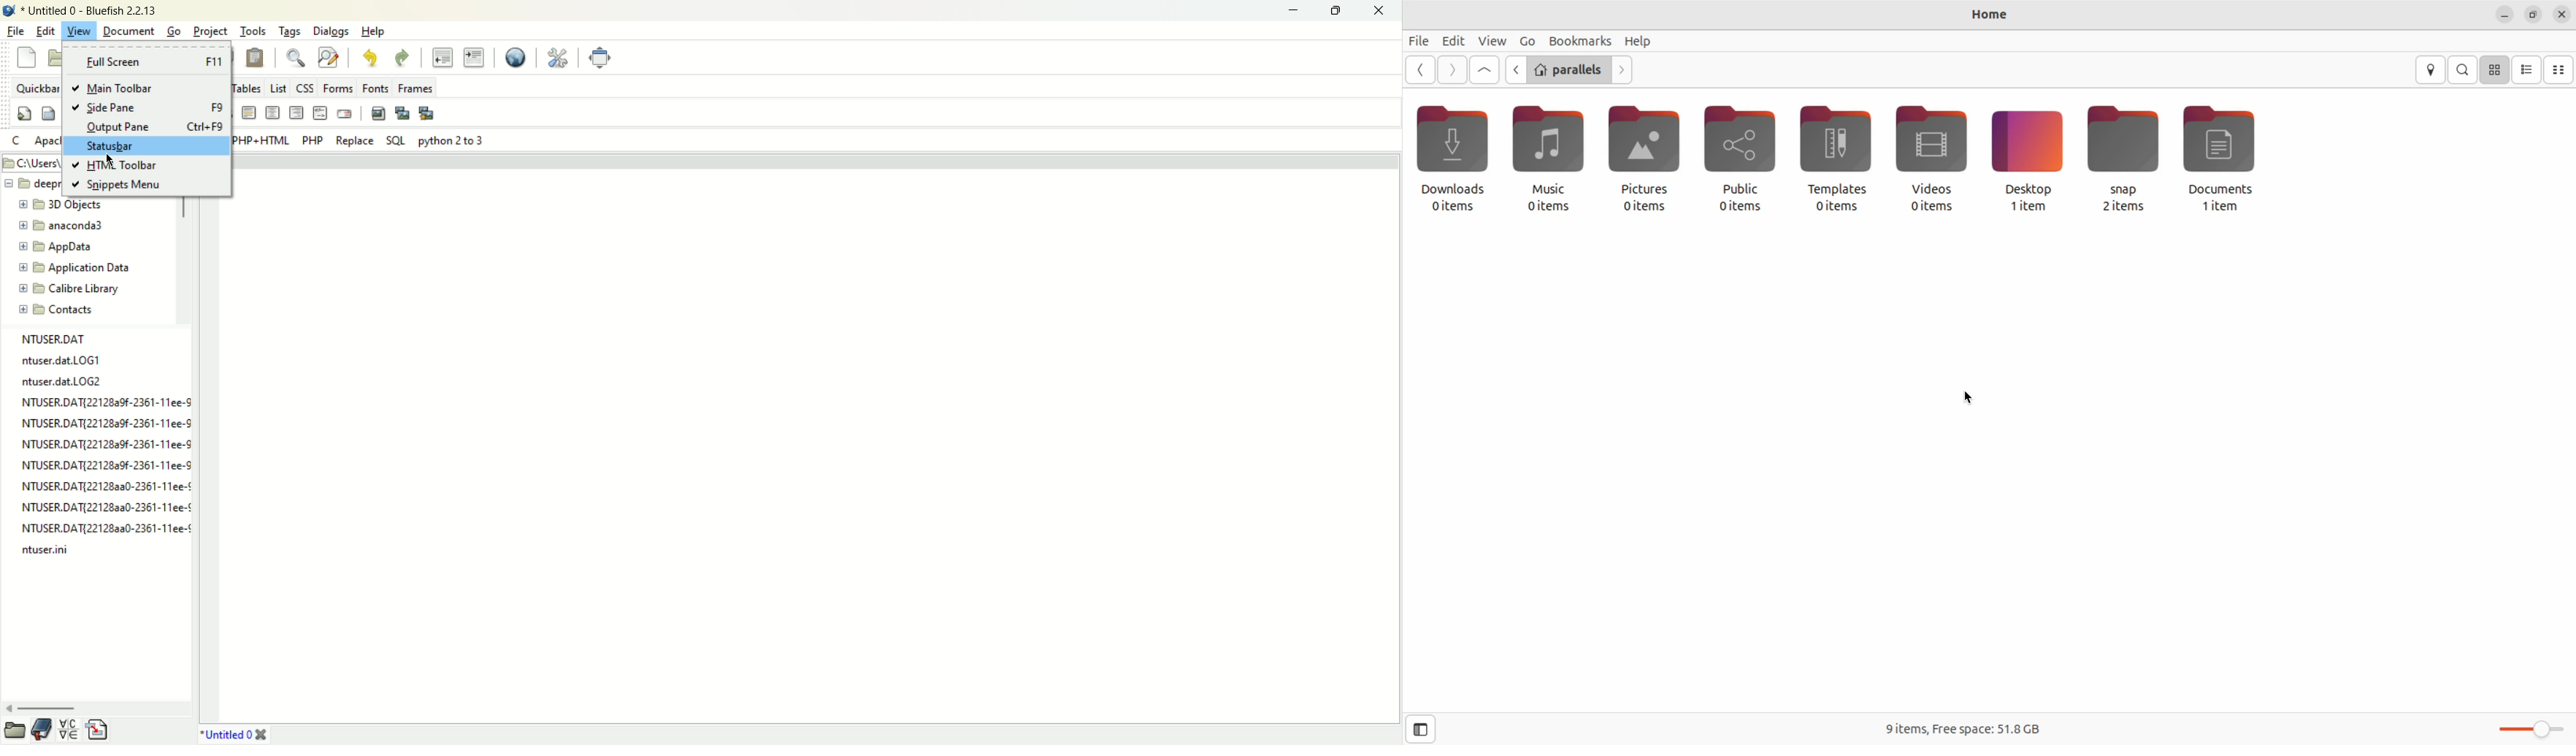 The width and height of the screenshot is (2576, 756). What do you see at coordinates (142, 185) in the screenshot?
I see `snippets menu` at bounding box center [142, 185].